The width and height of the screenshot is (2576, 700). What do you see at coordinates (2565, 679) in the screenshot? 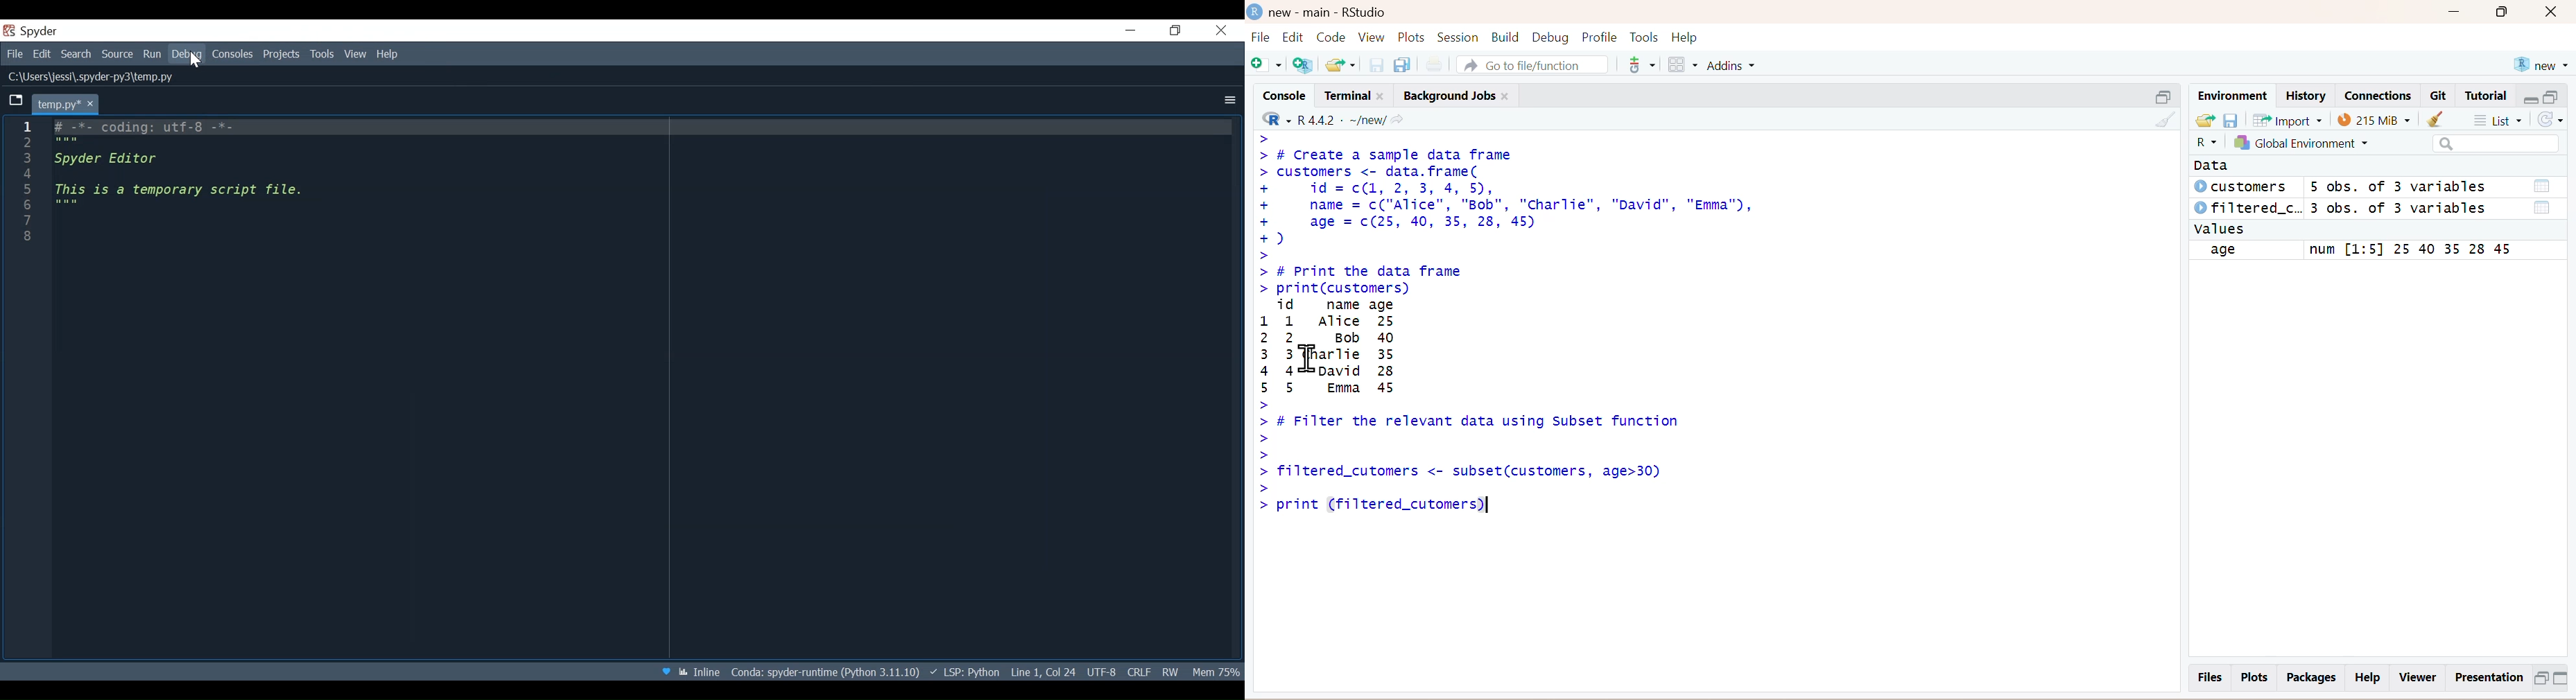
I see `Minimize` at bounding box center [2565, 679].